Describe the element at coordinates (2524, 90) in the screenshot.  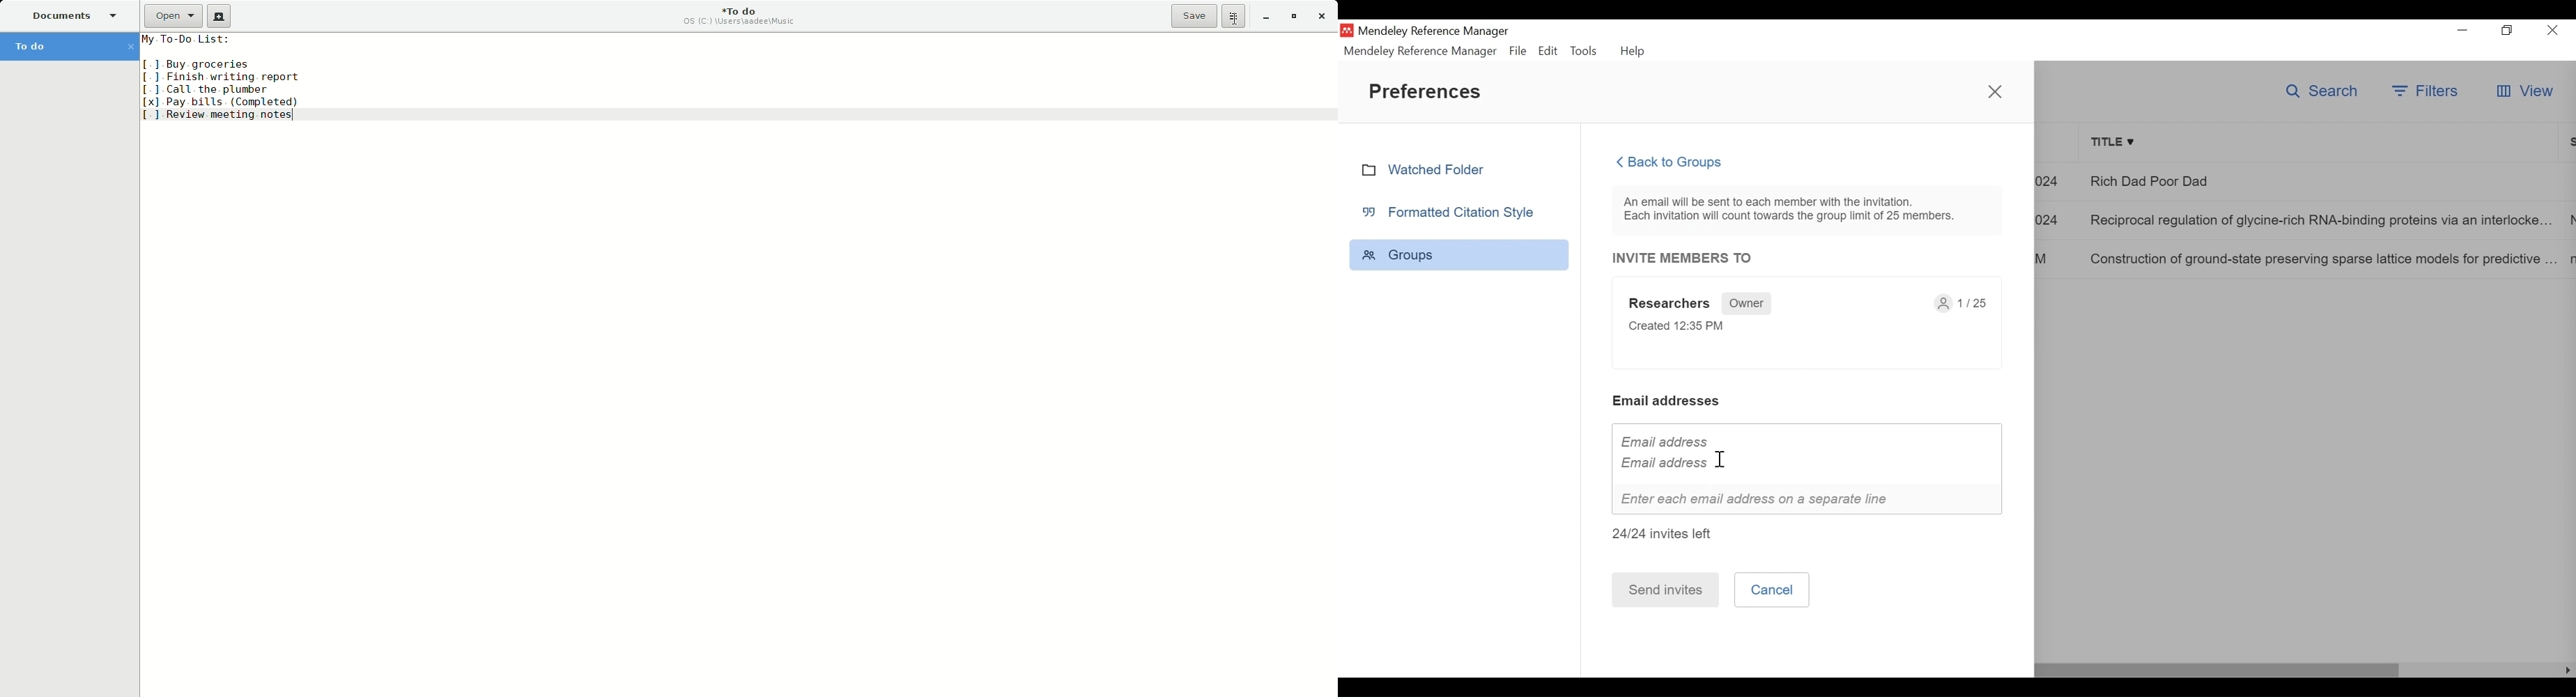
I see `View` at that location.